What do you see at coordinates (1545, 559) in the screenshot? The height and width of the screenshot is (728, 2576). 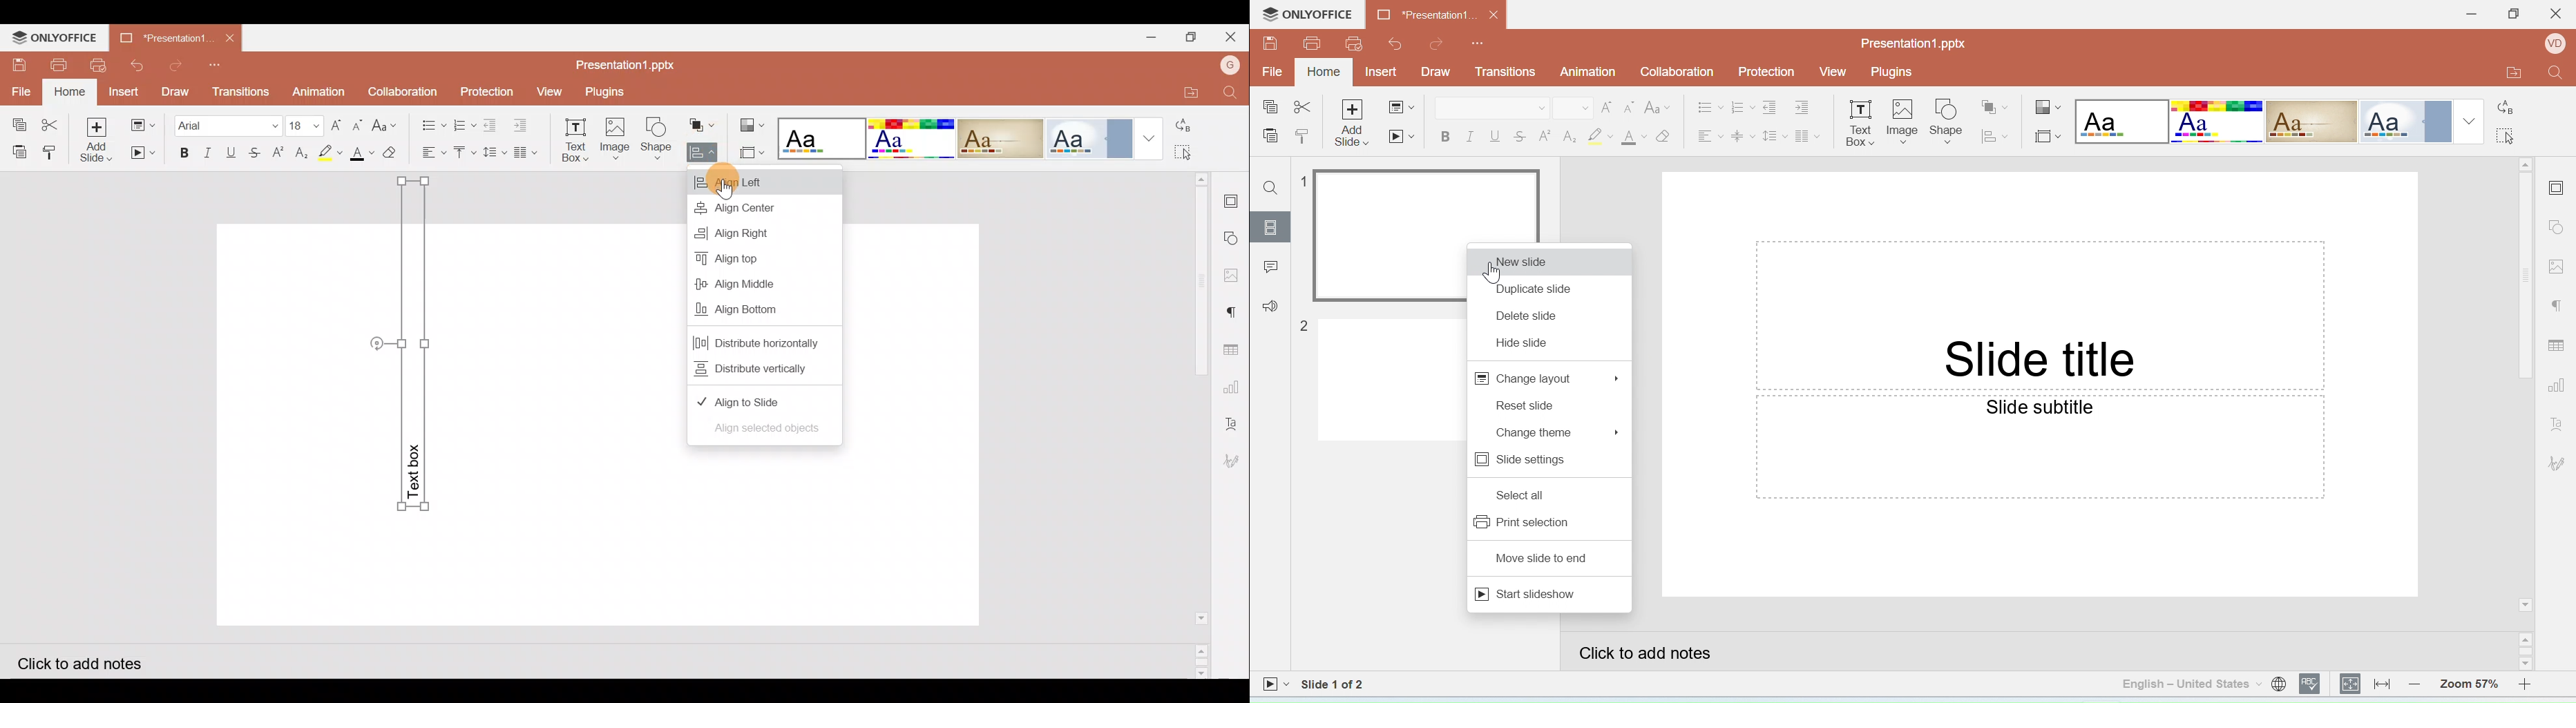 I see `move slide to end` at bounding box center [1545, 559].